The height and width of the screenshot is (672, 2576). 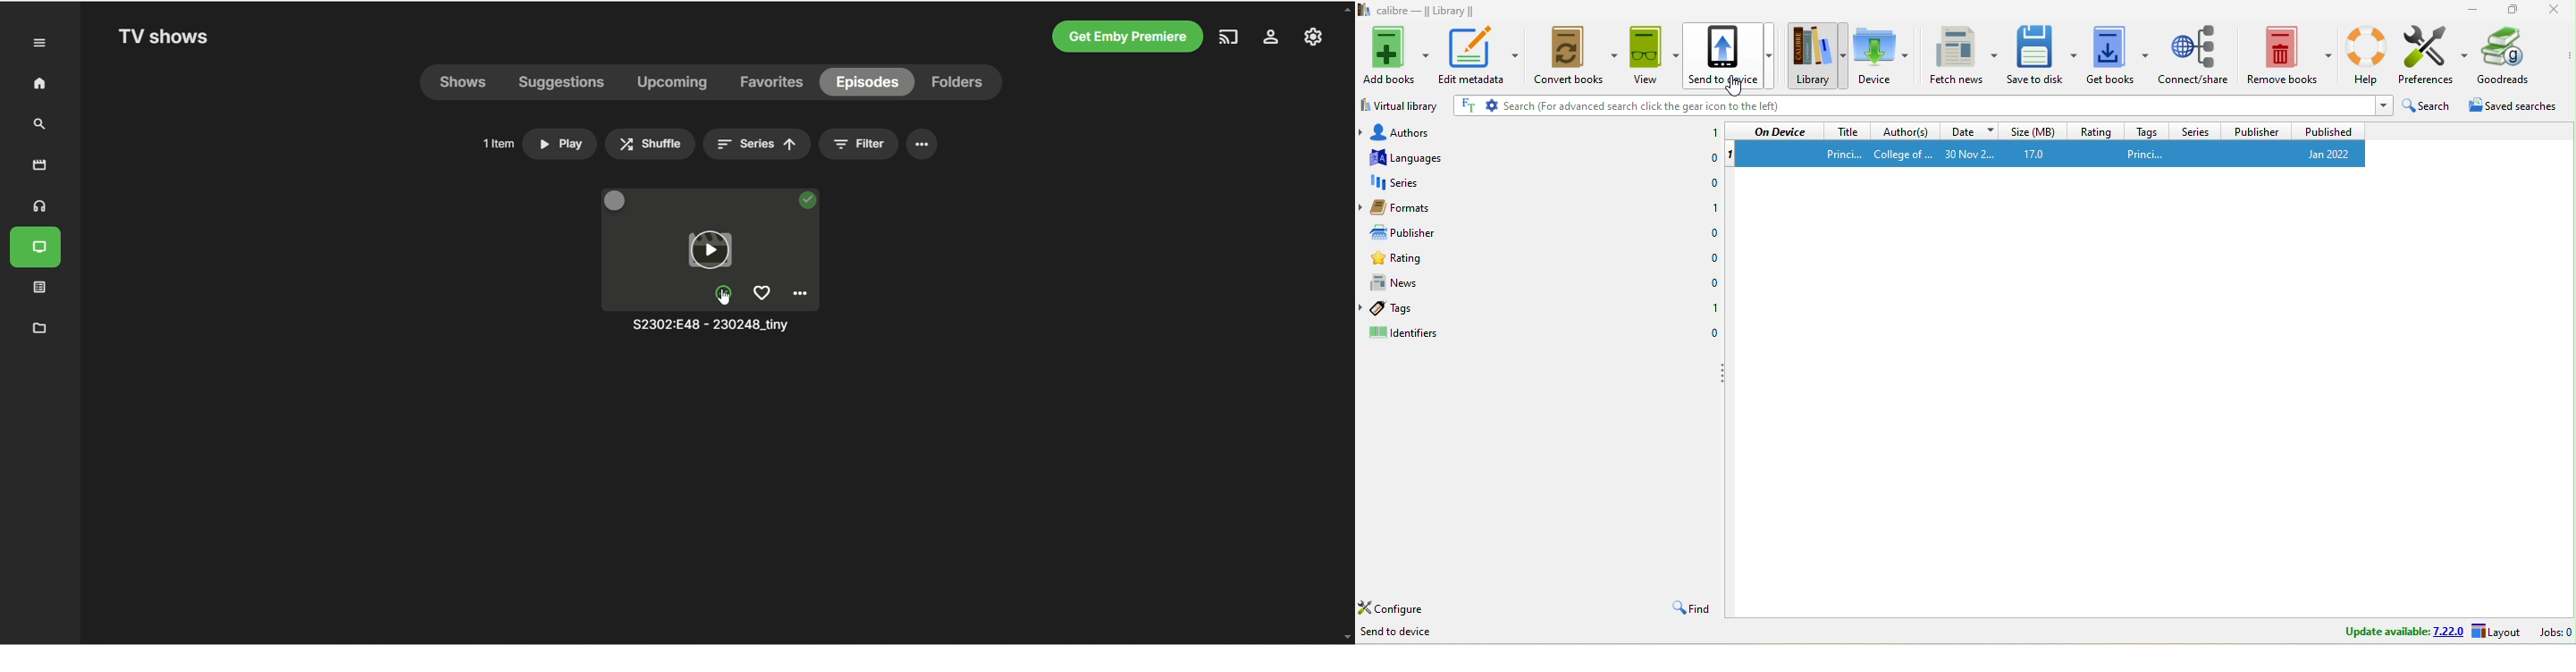 What do you see at coordinates (1705, 156) in the screenshot?
I see `0` at bounding box center [1705, 156].